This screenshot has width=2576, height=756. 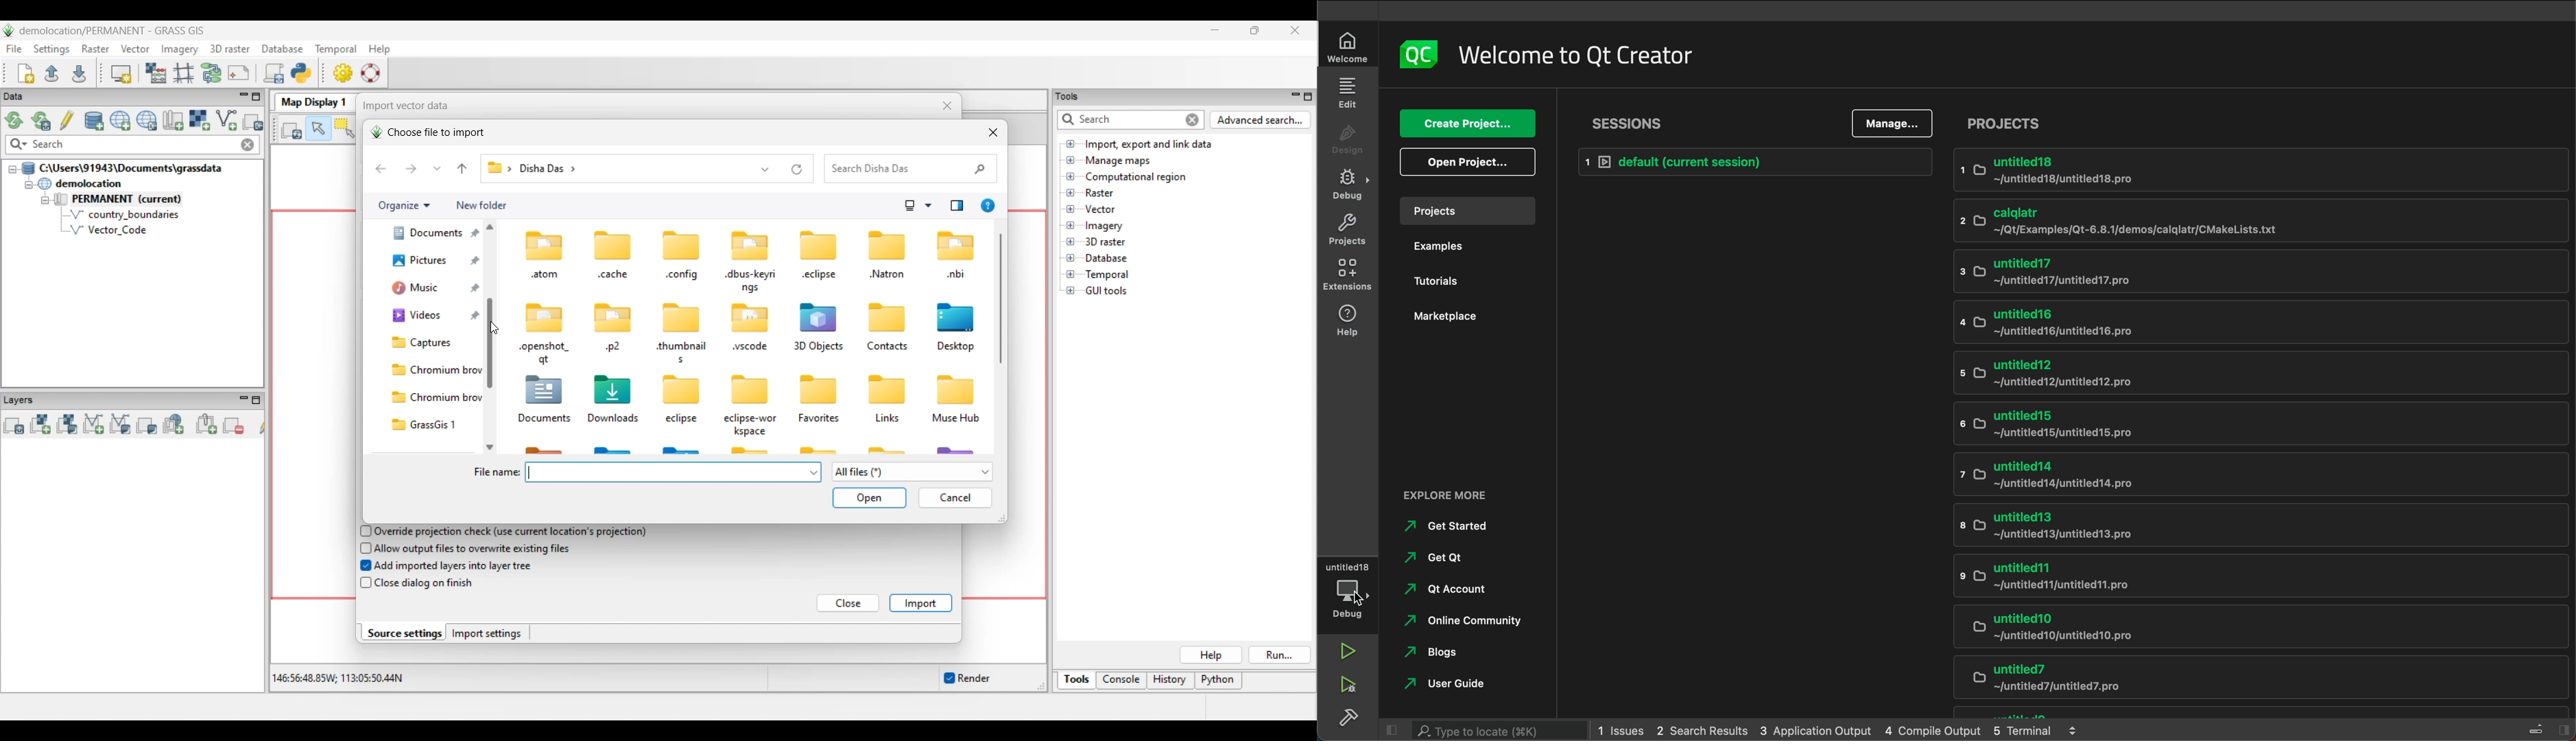 I want to click on logo, so click(x=1418, y=53).